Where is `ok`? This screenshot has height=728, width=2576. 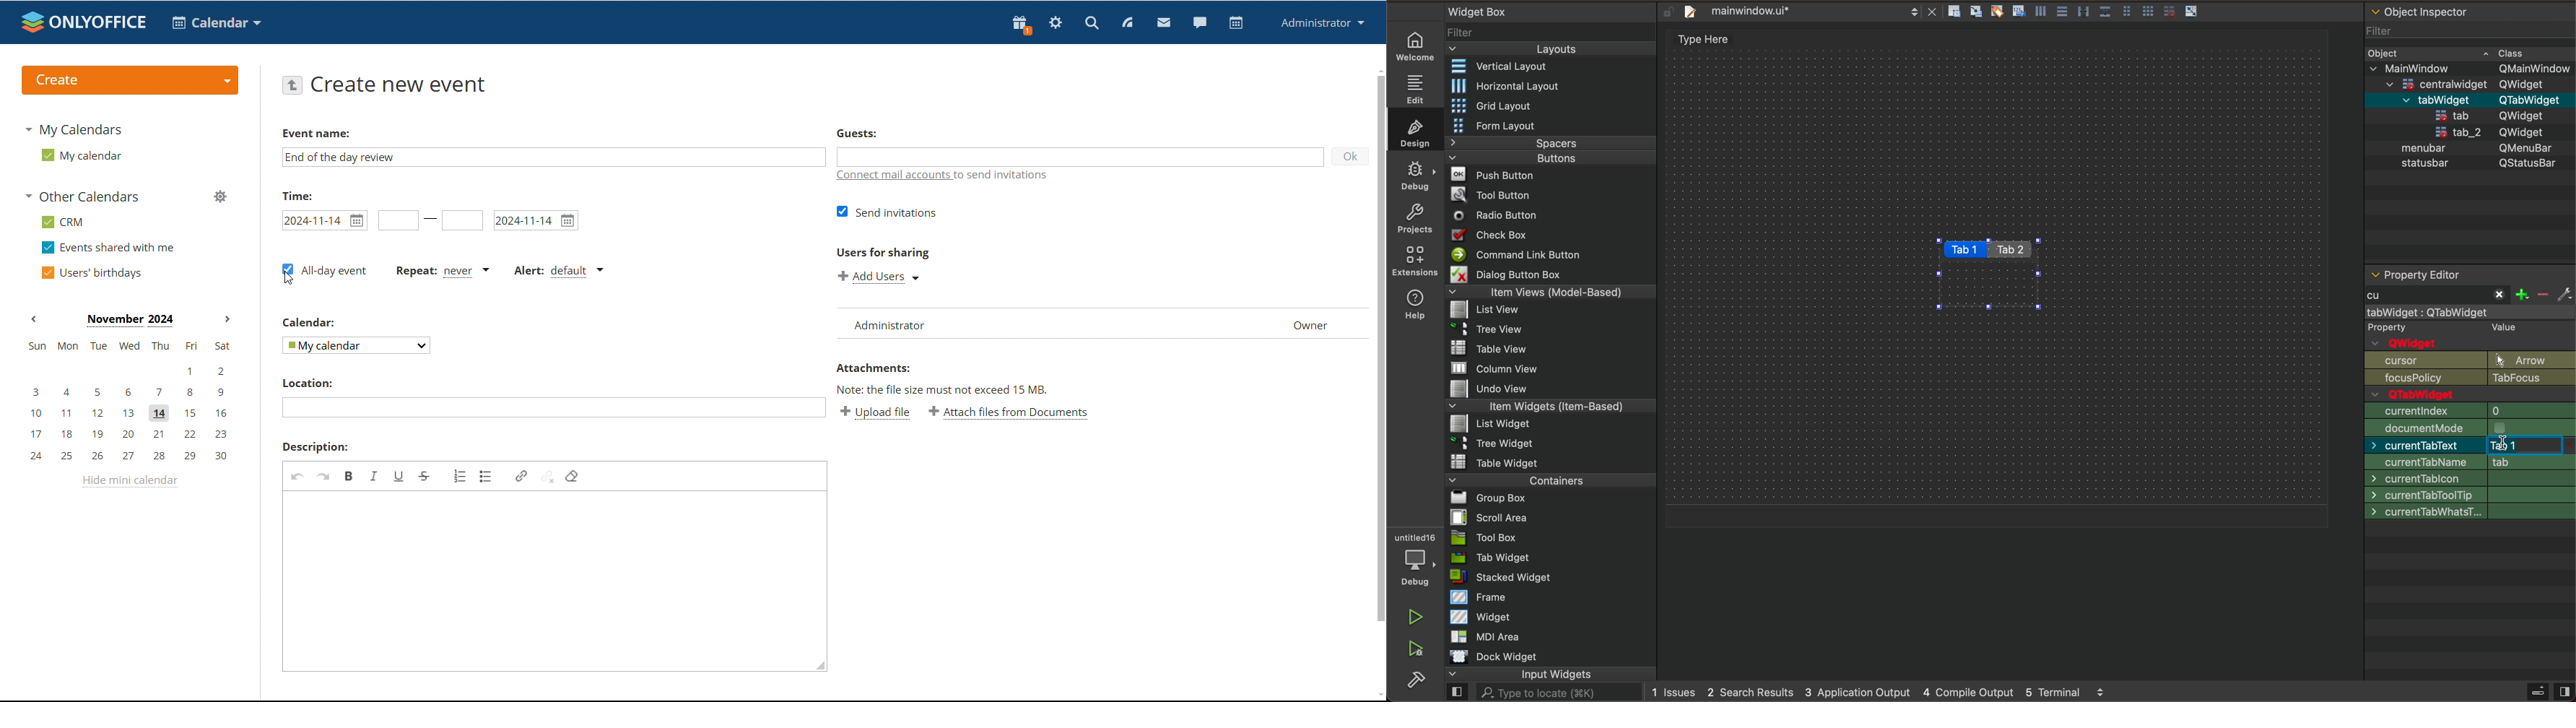
ok is located at coordinates (1349, 156).